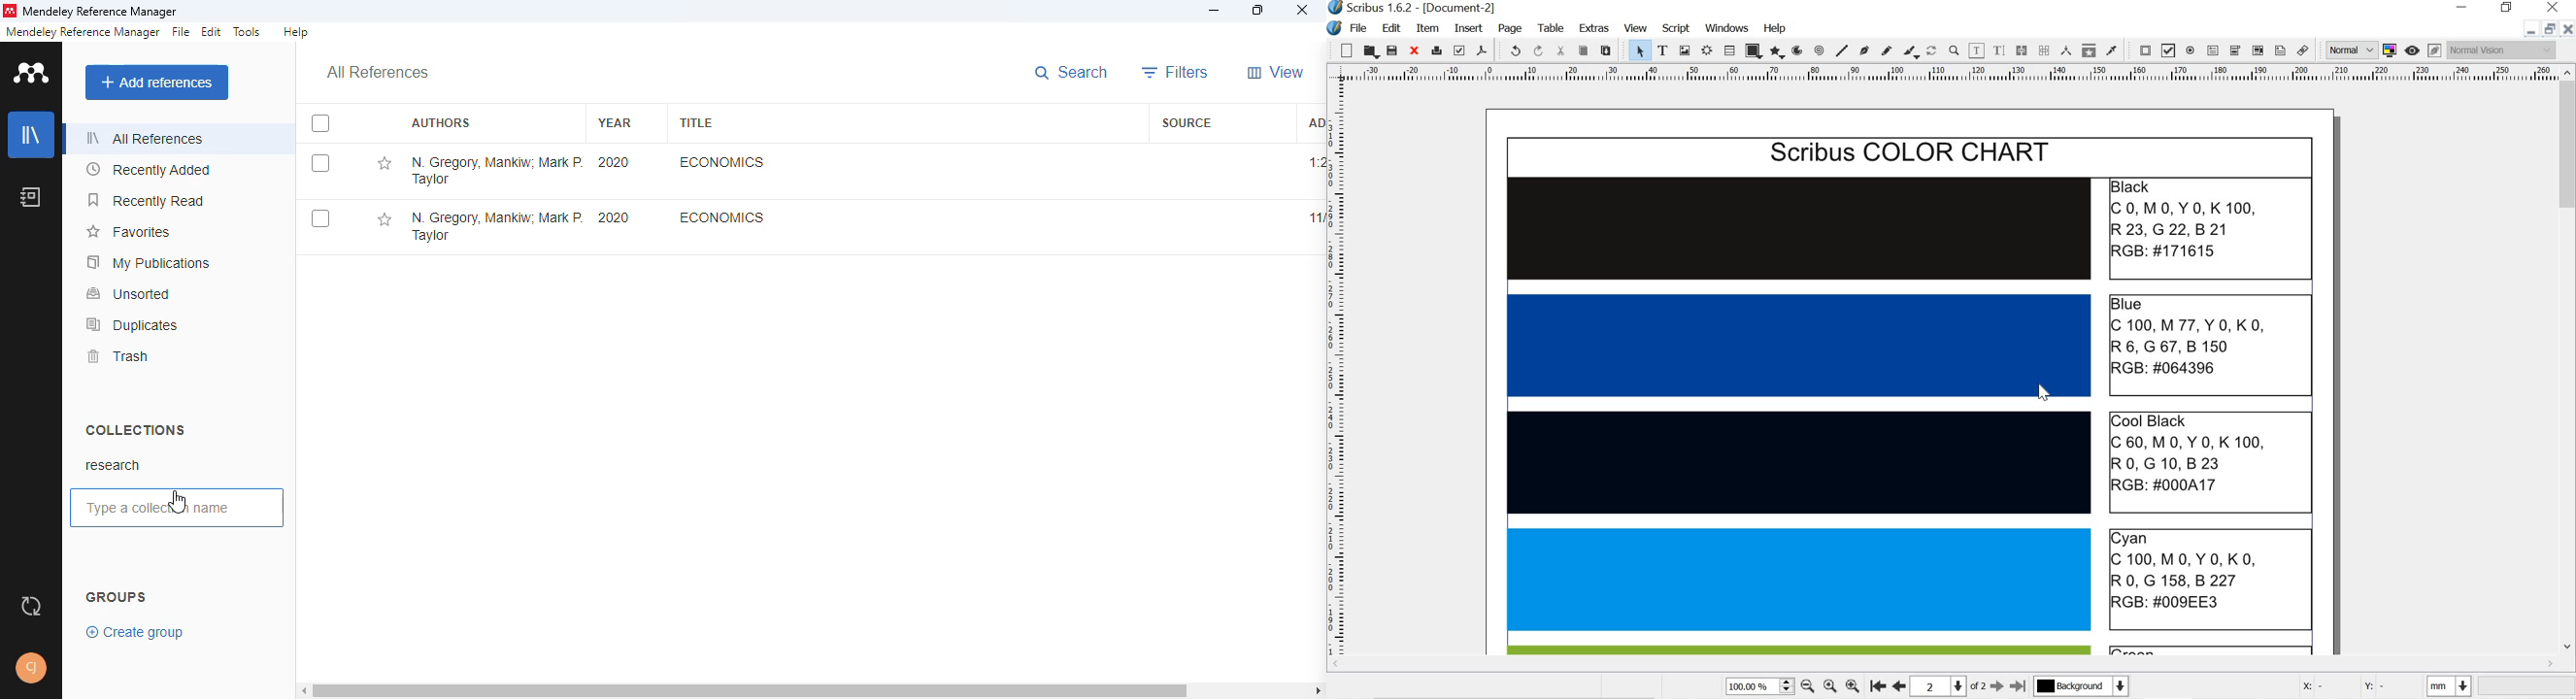 This screenshot has width=2576, height=700. What do you see at coordinates (1829, 686) in the screenshot?
I see `Center` at bounding box center [1829, 686].